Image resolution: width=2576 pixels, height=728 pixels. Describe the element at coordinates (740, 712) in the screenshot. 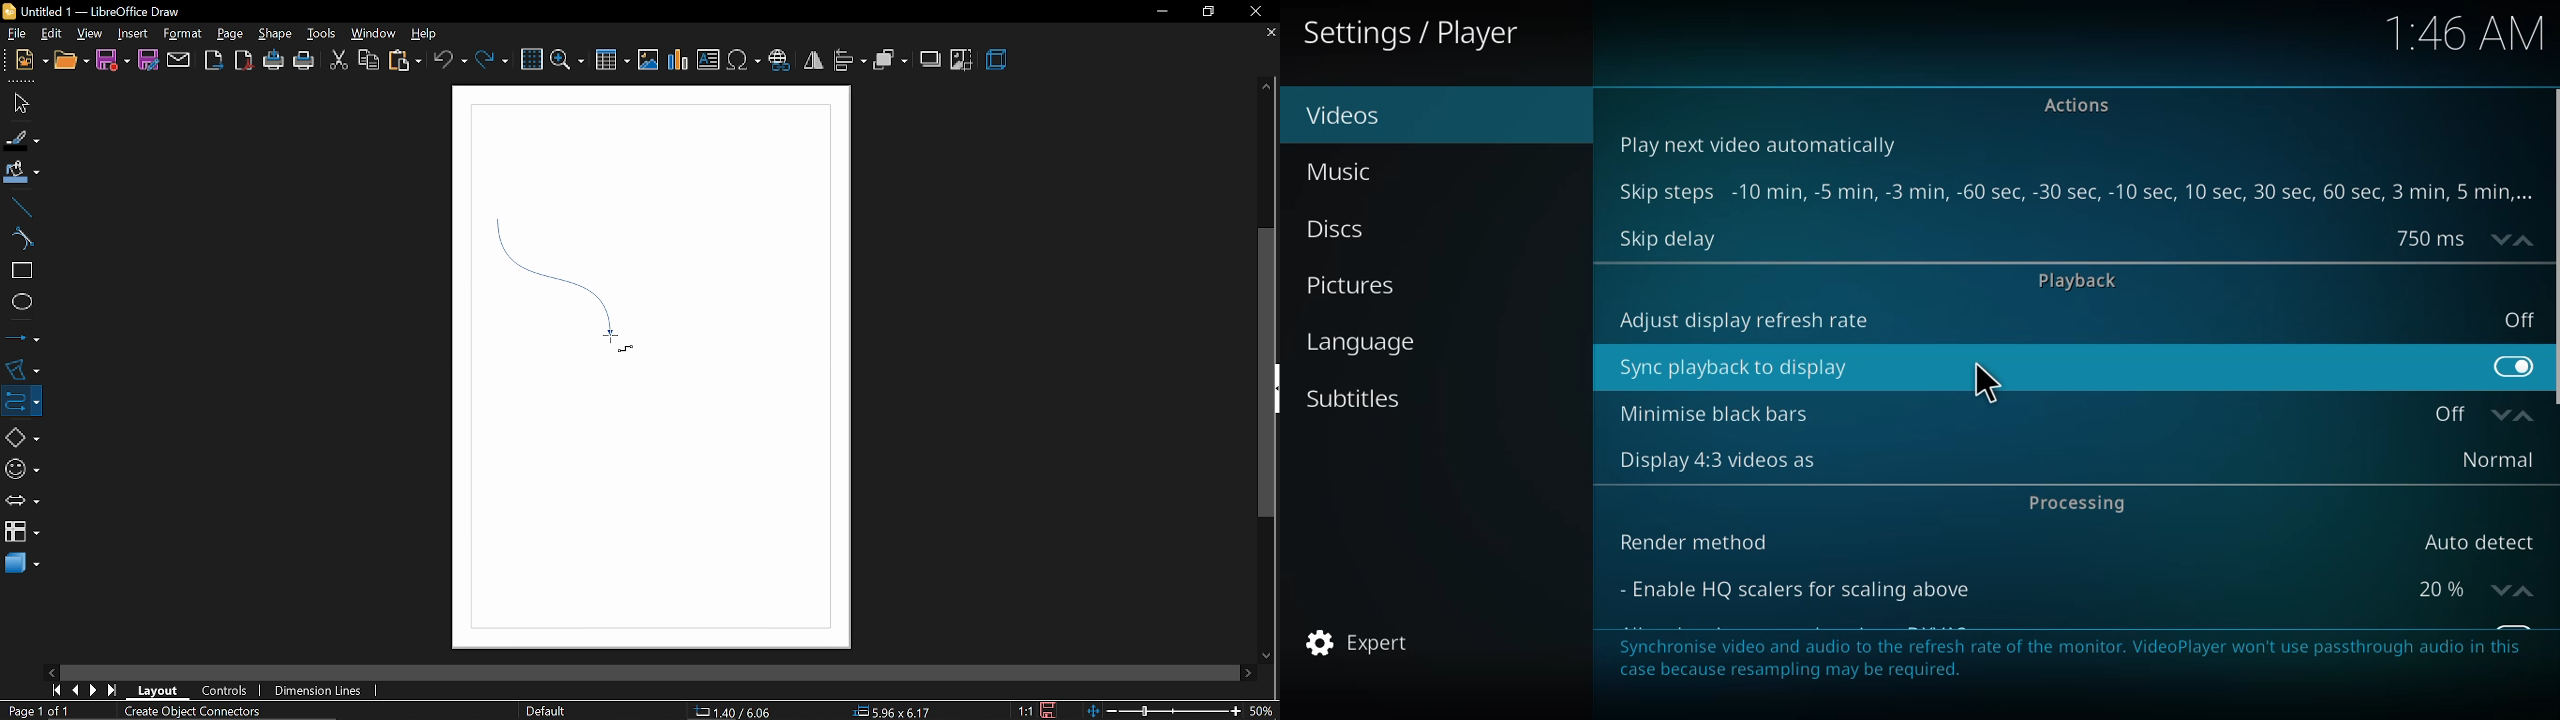

I see `1.40/6.06` at that location.